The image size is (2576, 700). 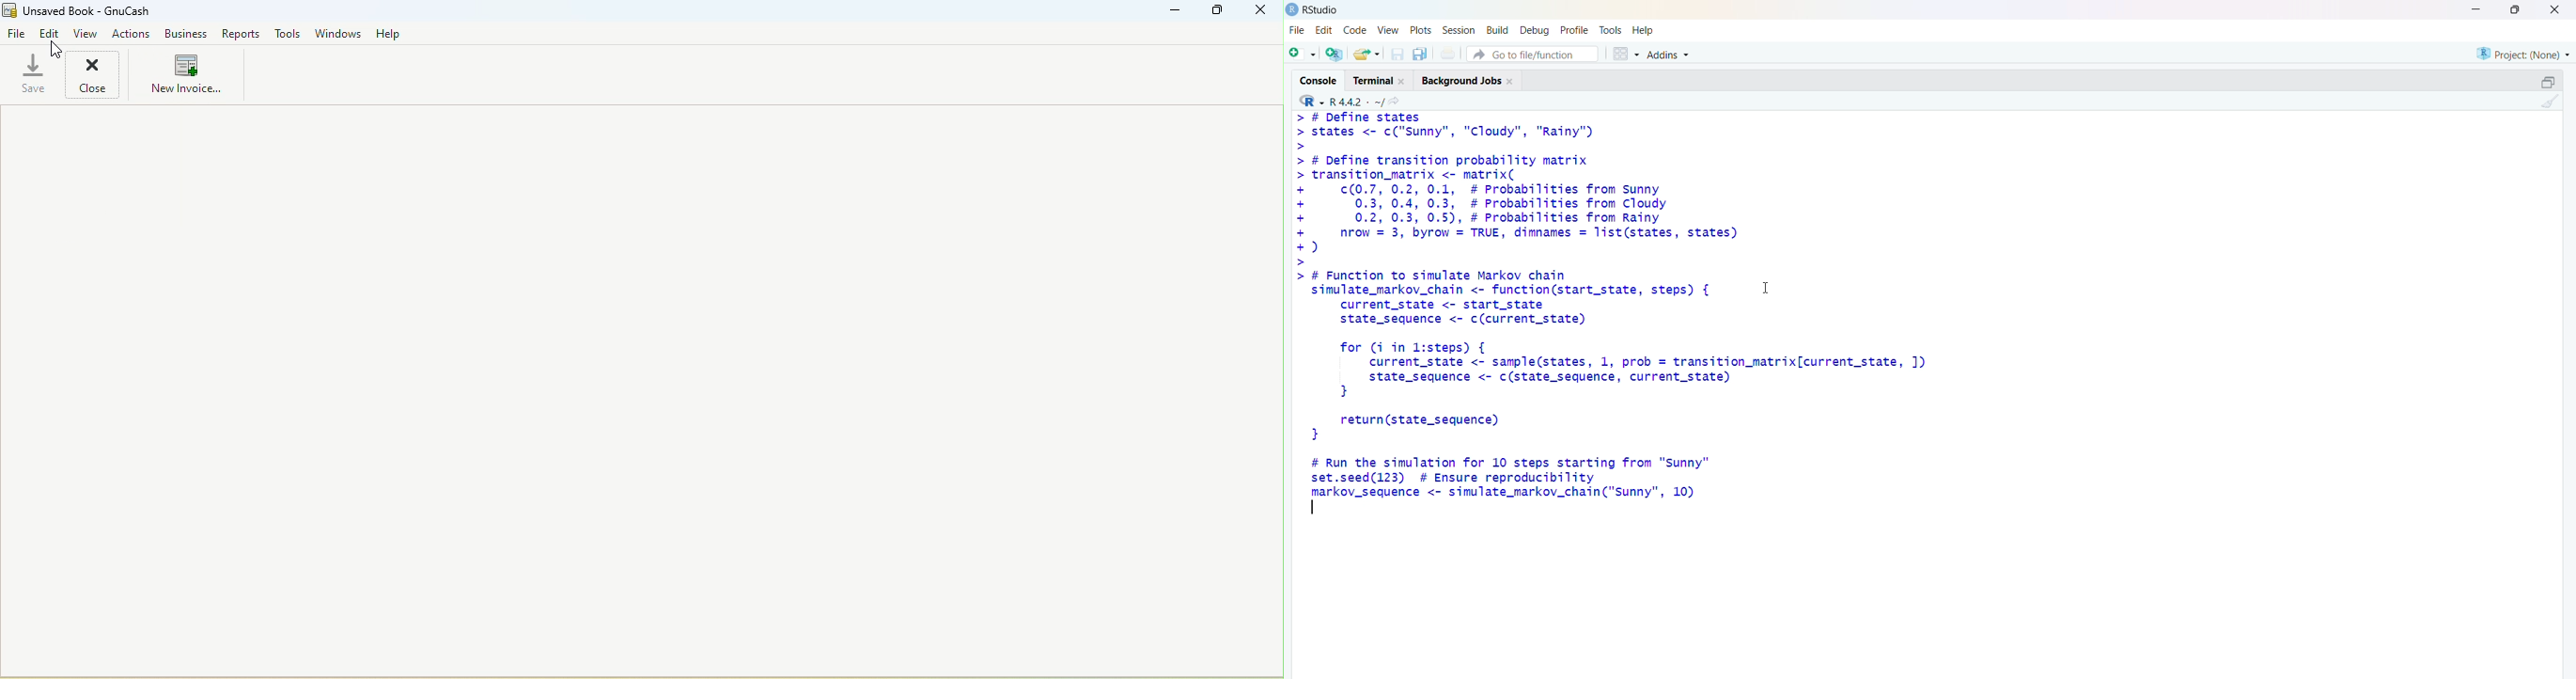 I want to click on Minimize, so click(x=1175, y=13).